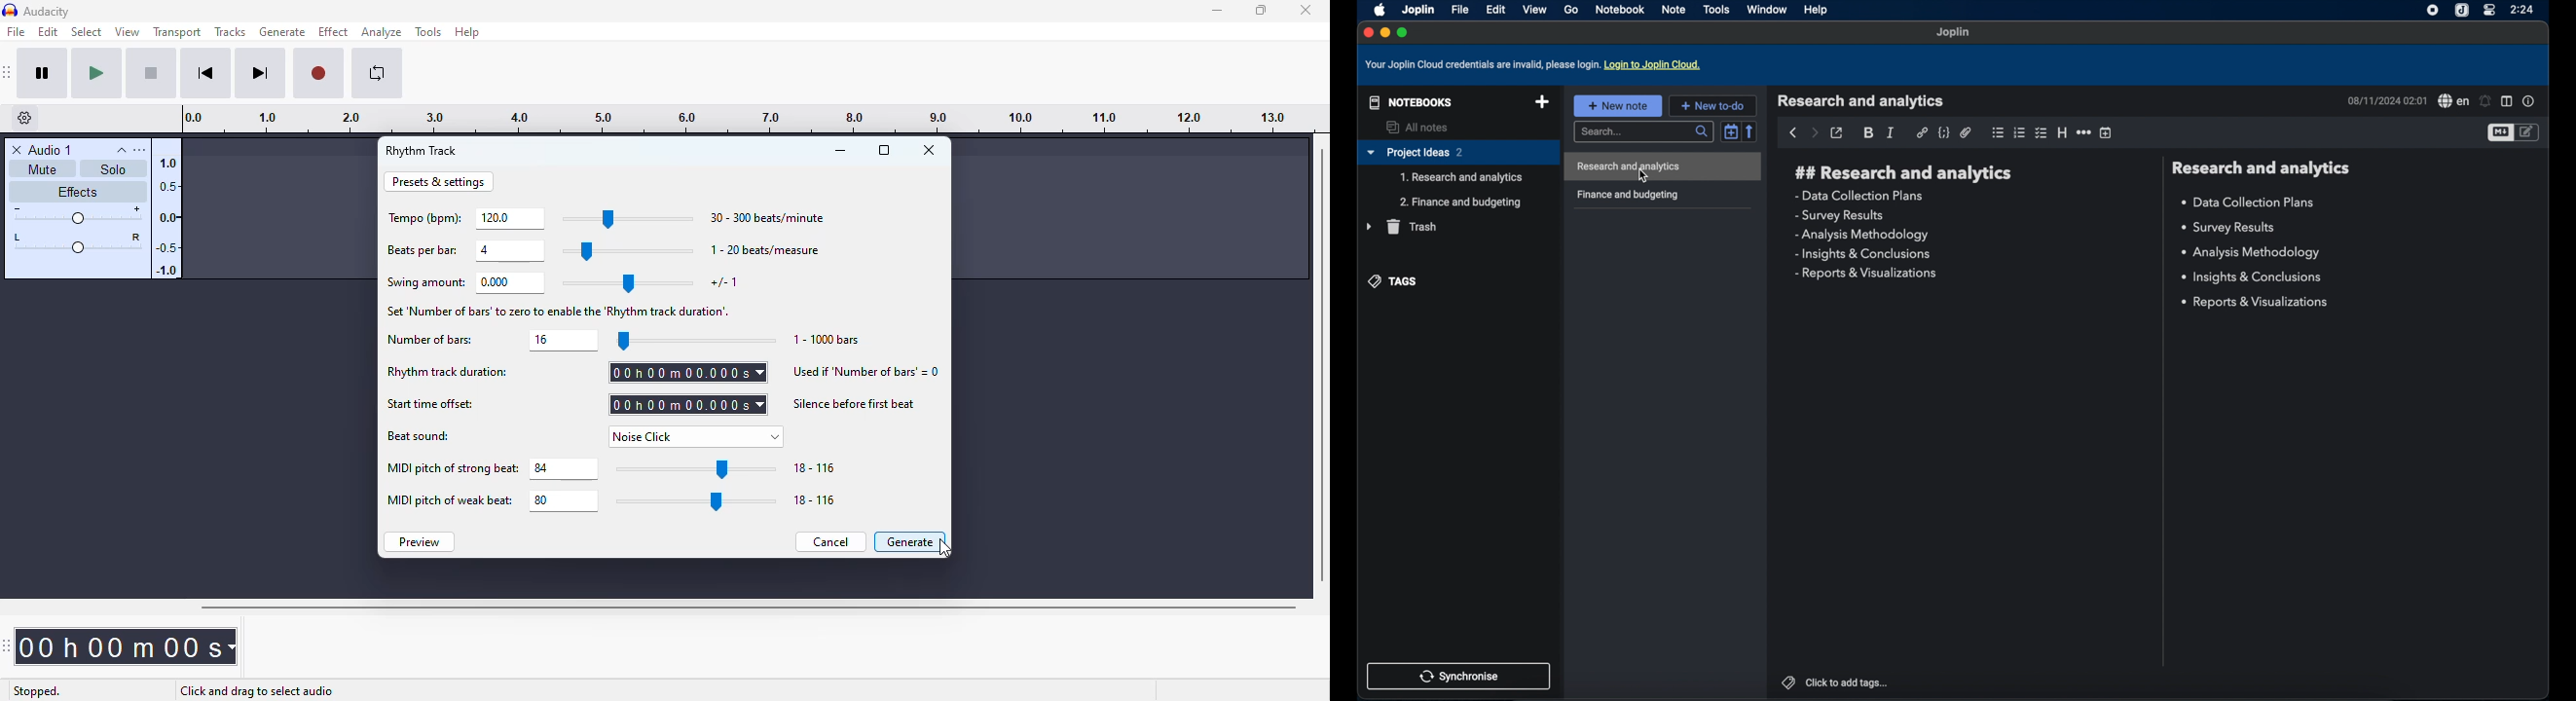  Describe the element at coordinates (1731, 130) in the screenshot. I see `toggle sort order field` at that location.